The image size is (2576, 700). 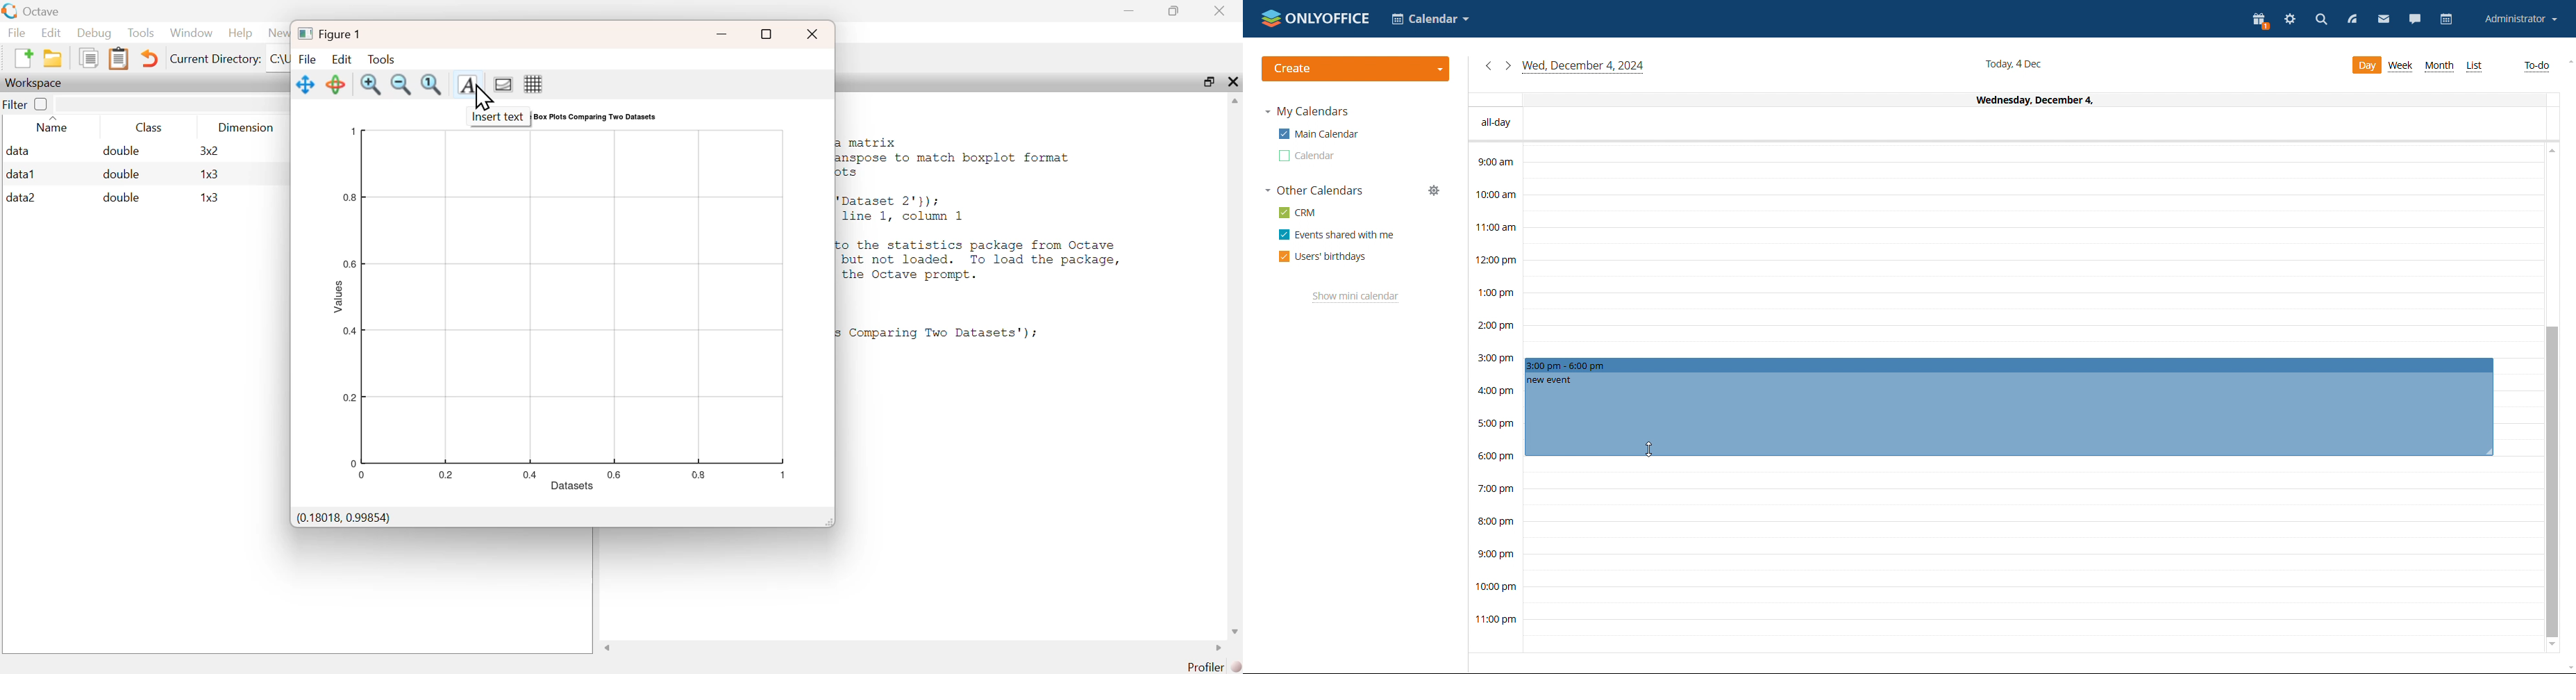 What do you see at coordinates (123, 174) in the screenshot?
I see `double` at bounding box center [123, 174].